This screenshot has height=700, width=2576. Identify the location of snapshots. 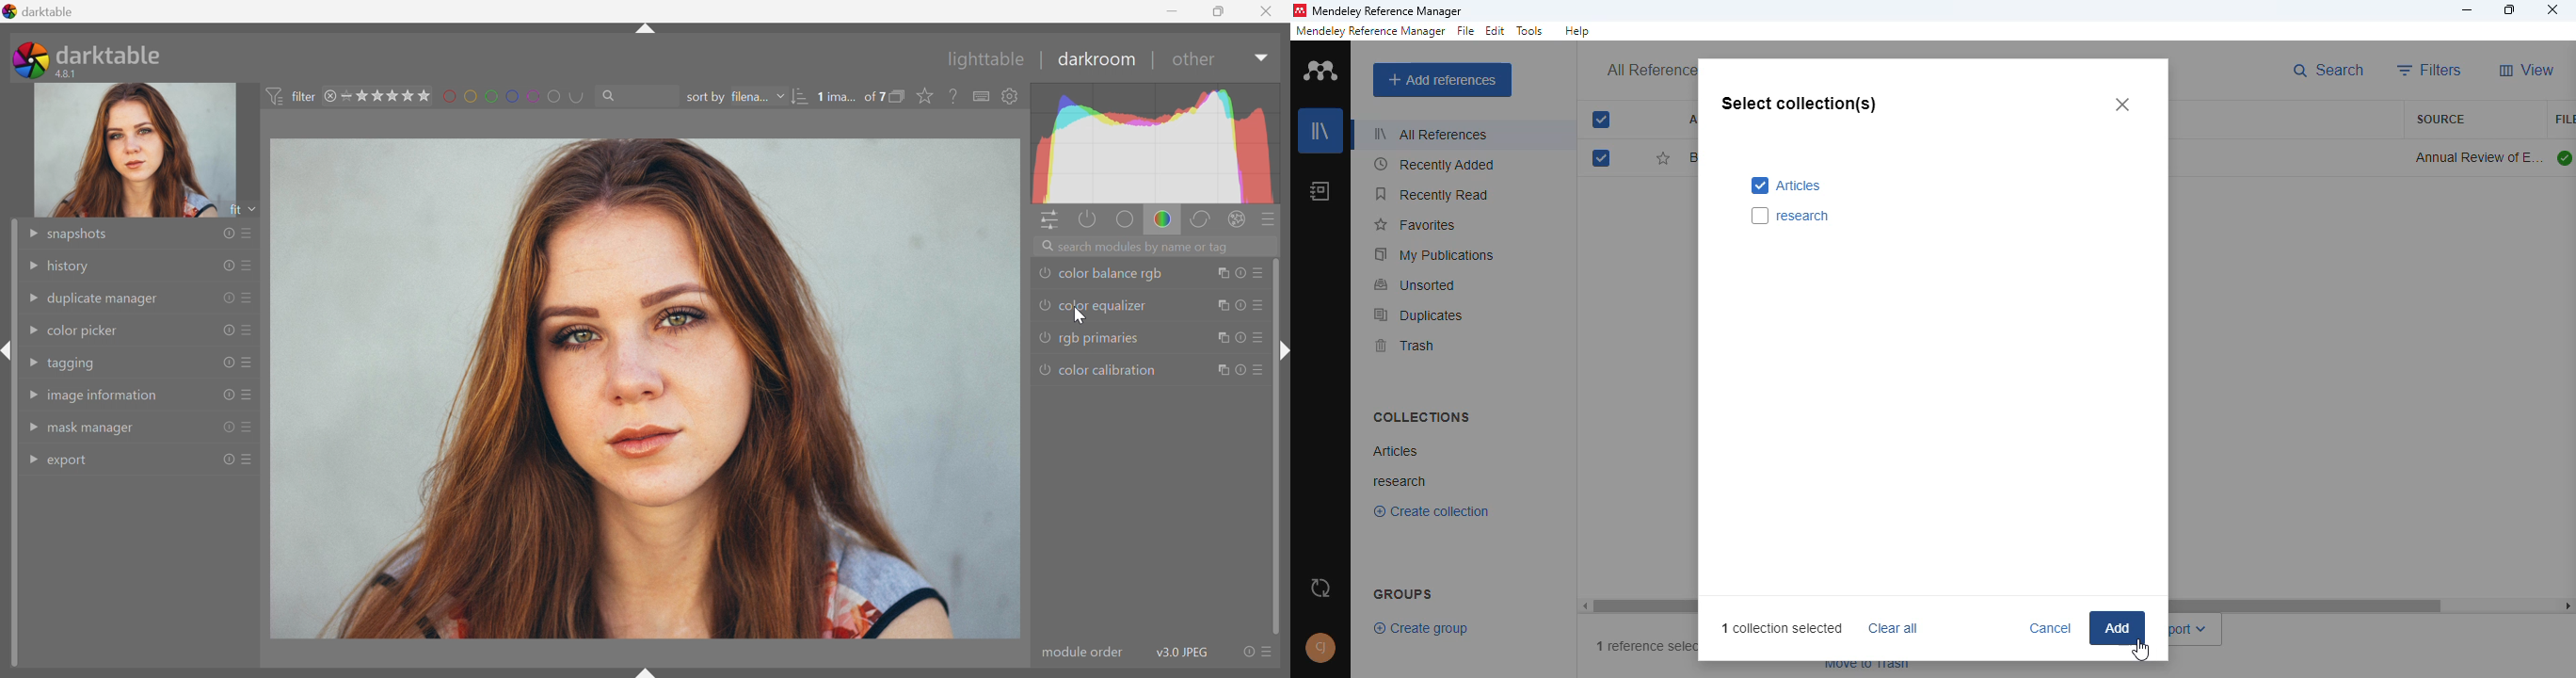
(81, 234).